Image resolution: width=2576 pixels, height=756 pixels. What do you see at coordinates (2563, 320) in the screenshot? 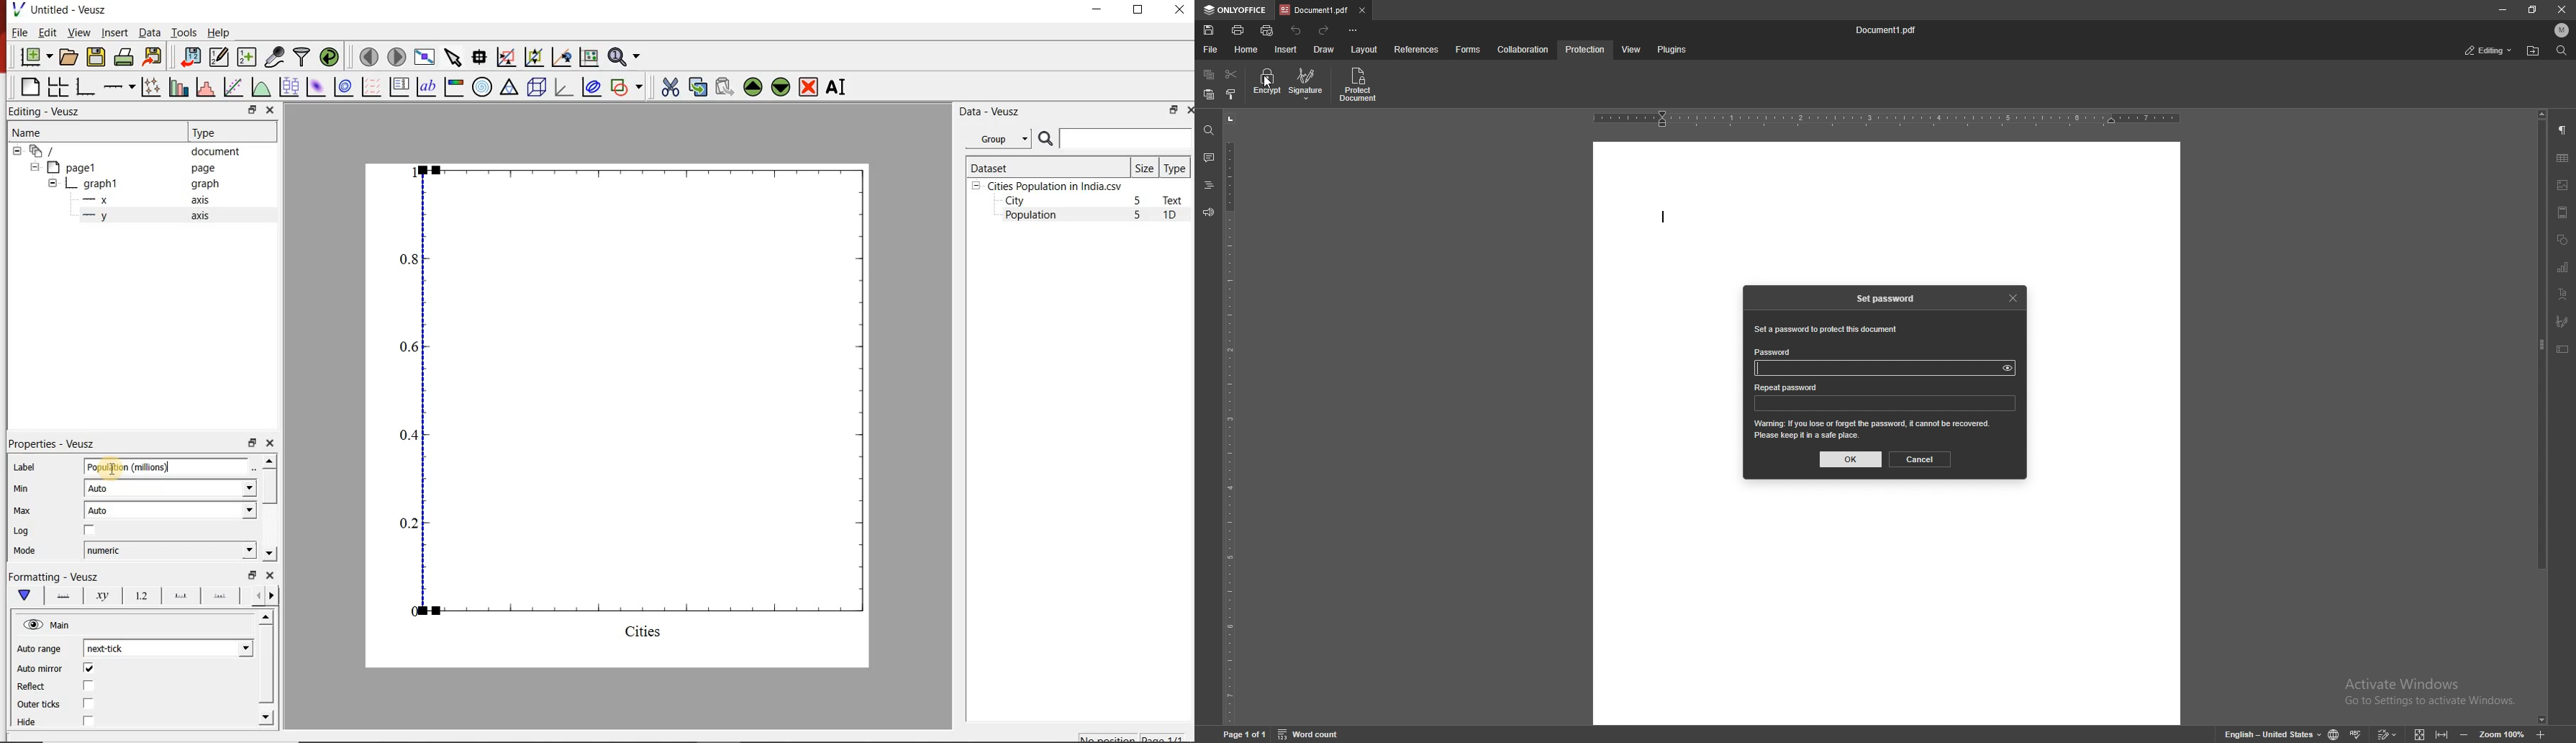
I see `signature field` at bounding box center [2563, 320].